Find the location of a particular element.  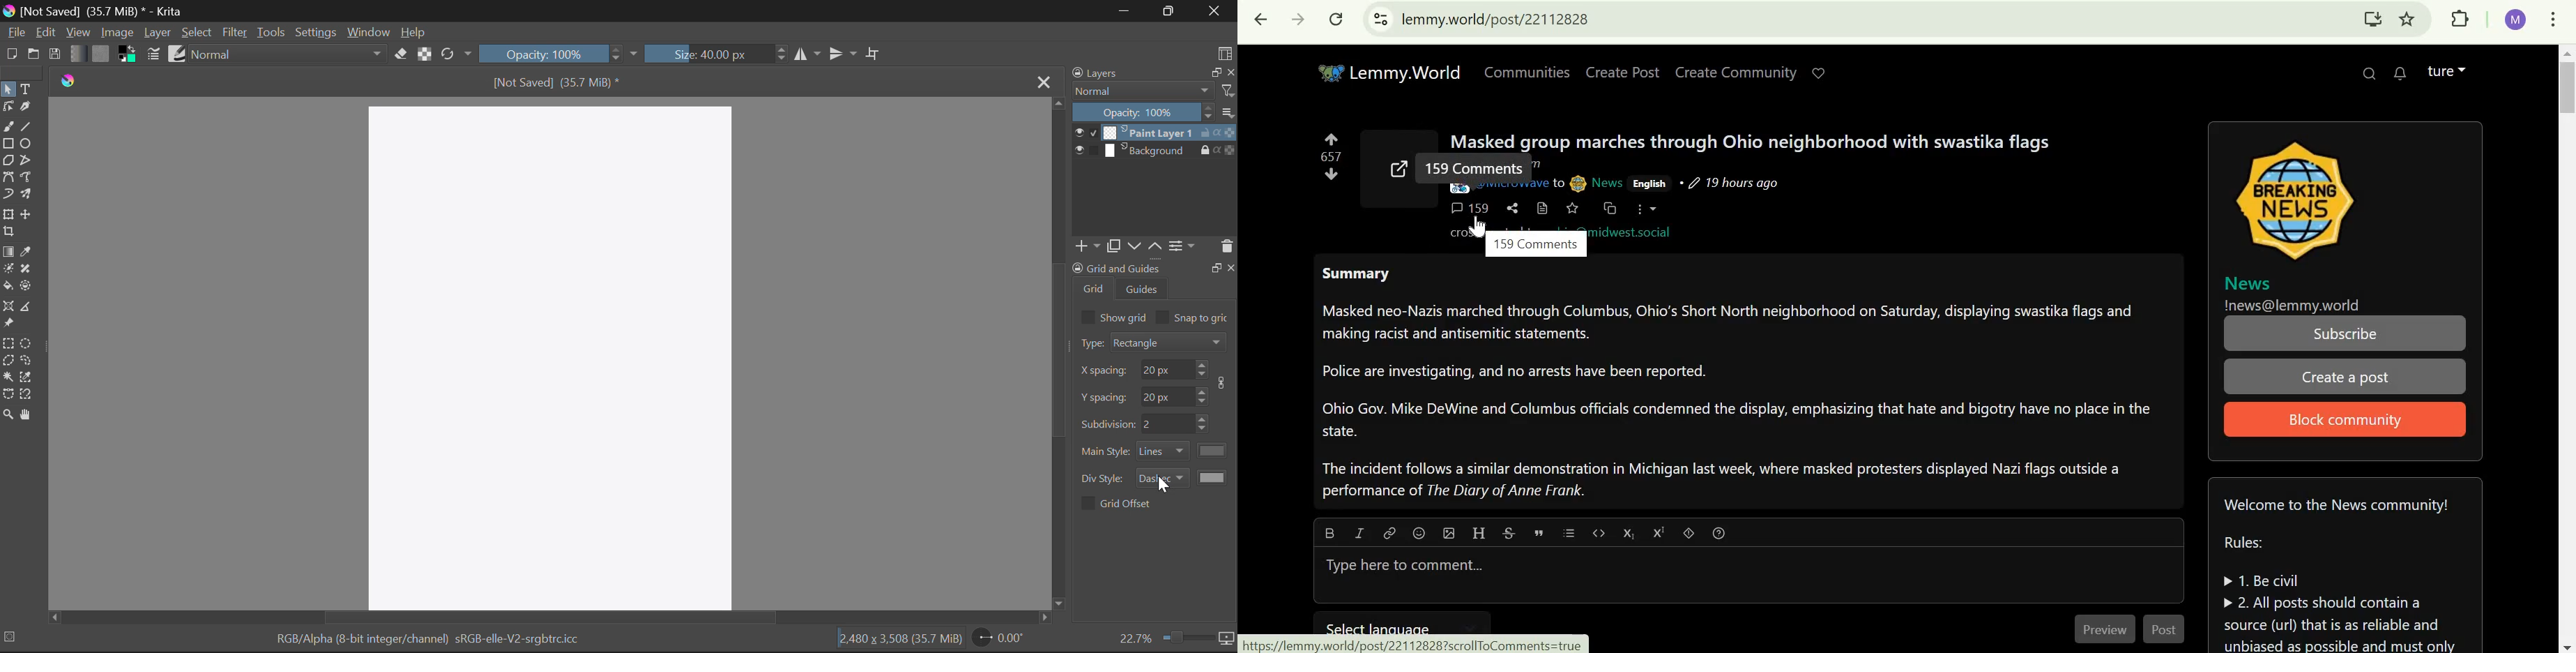

code is located at coordinates (1597, 533).